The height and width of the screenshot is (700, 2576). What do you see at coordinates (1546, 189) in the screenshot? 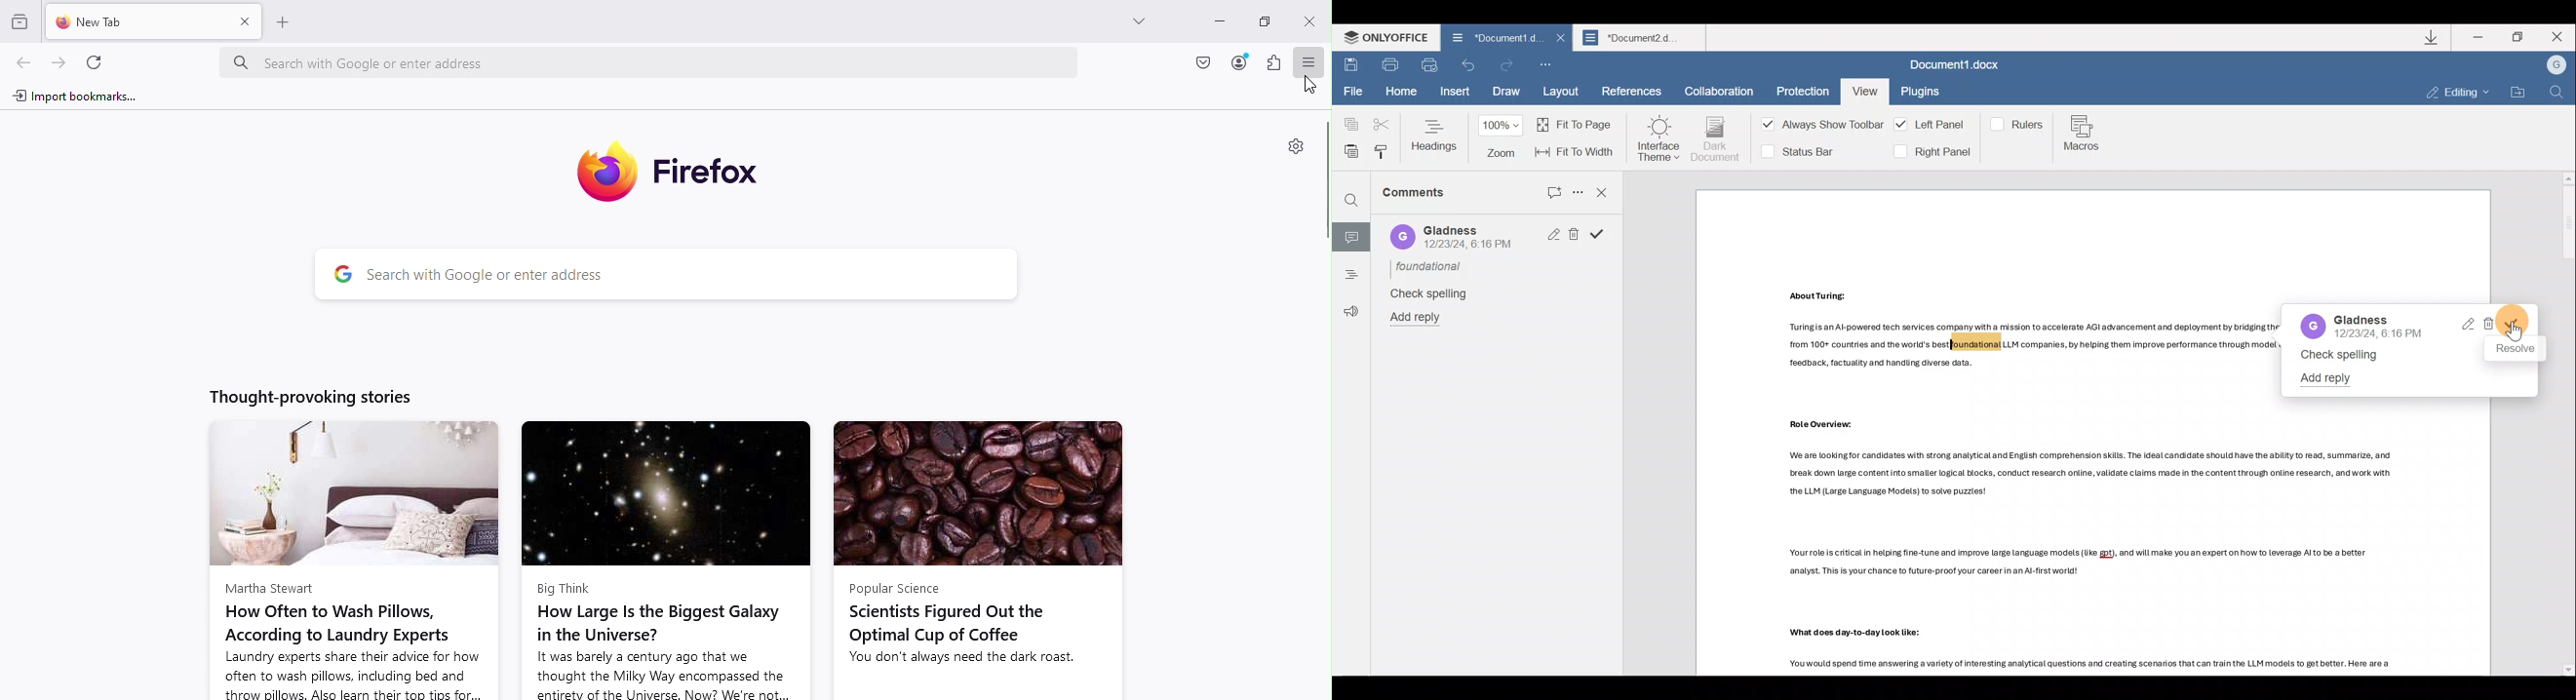
I see `Add comment` at bounding box center [1546, 189].